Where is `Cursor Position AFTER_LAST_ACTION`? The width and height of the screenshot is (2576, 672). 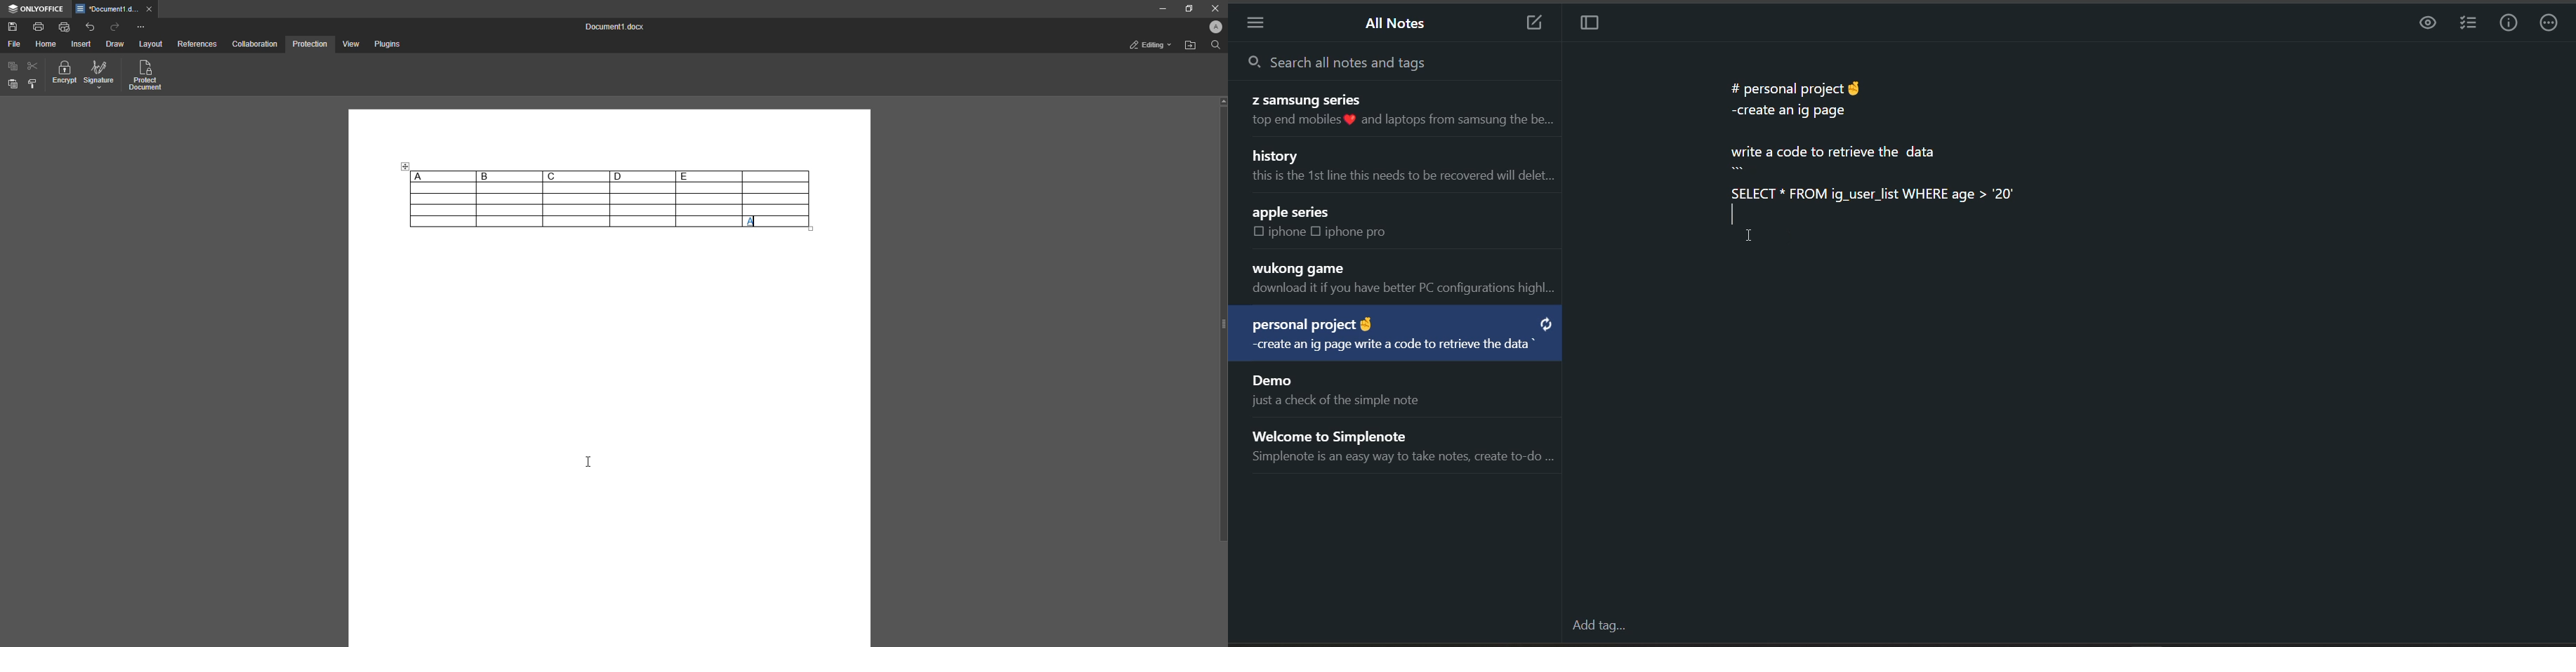 Cursor Position AFTER_LAST_ACTION is located at coordinates (592, 461).